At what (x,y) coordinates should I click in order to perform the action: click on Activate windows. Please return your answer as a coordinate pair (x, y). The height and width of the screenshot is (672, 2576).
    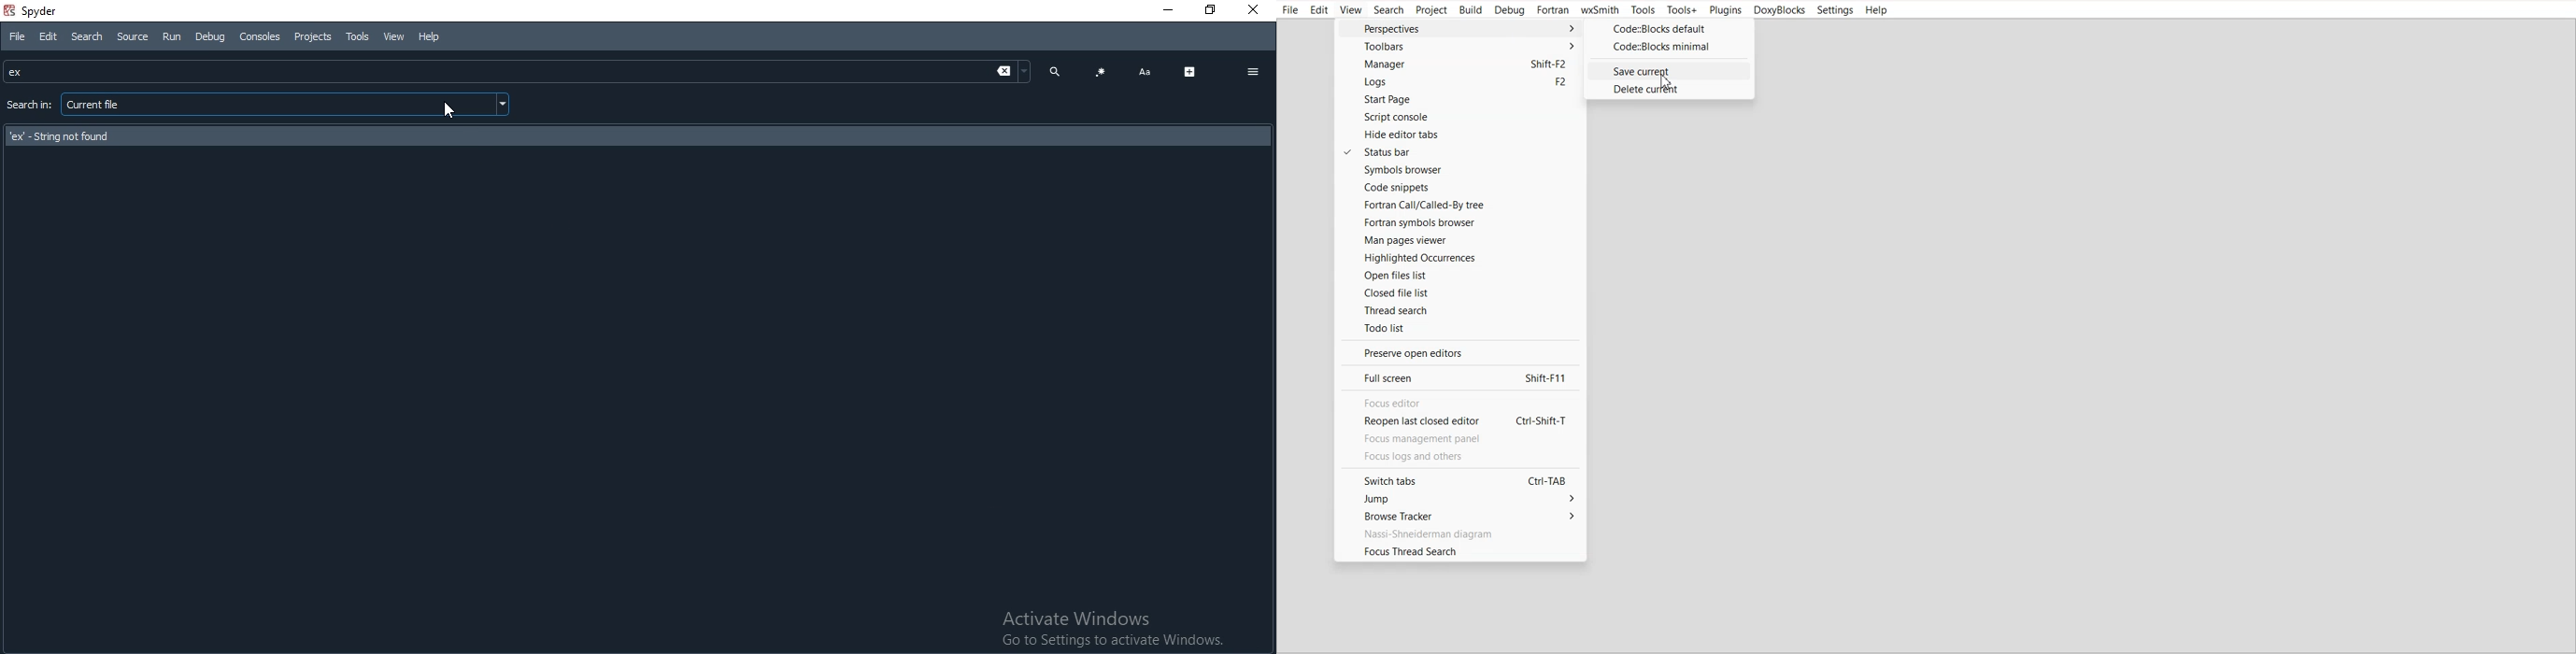
    Looking at the image, I should click on (1114, 626).